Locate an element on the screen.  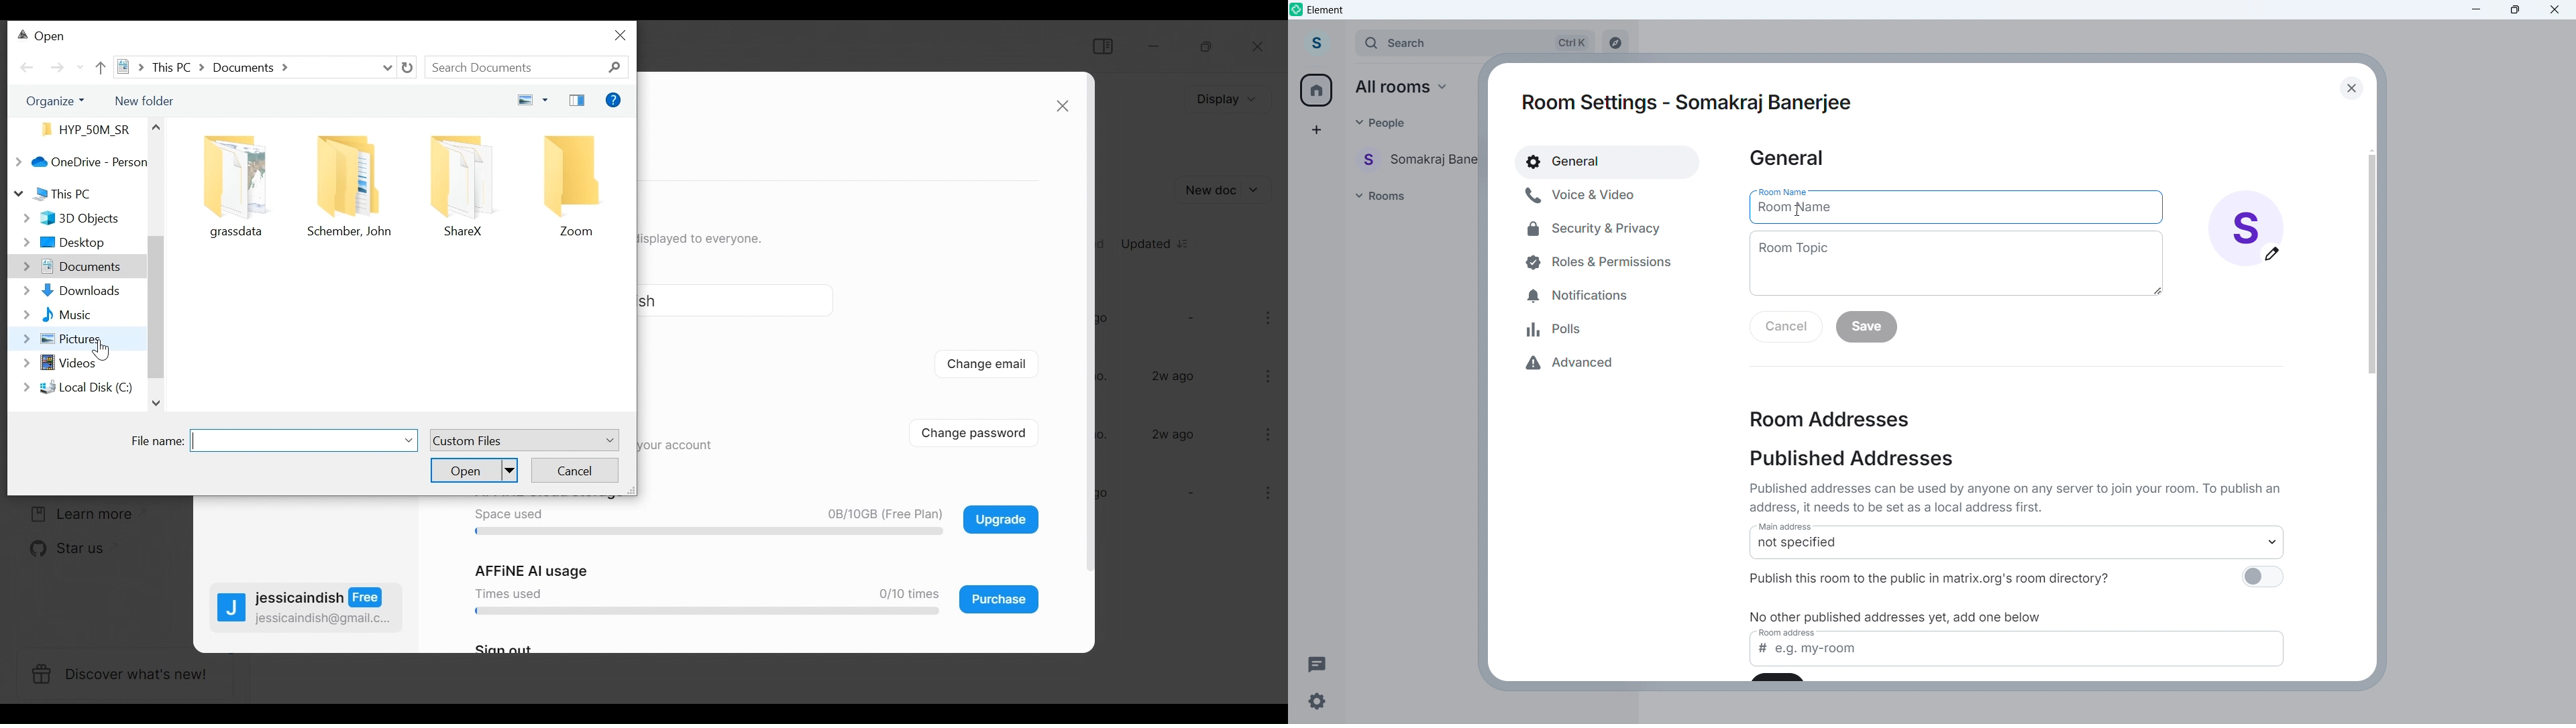
published address can be used by anyone on any server to join your room . to publish an address it needs to be set as a local address first is located at coordinates (2019, 497).